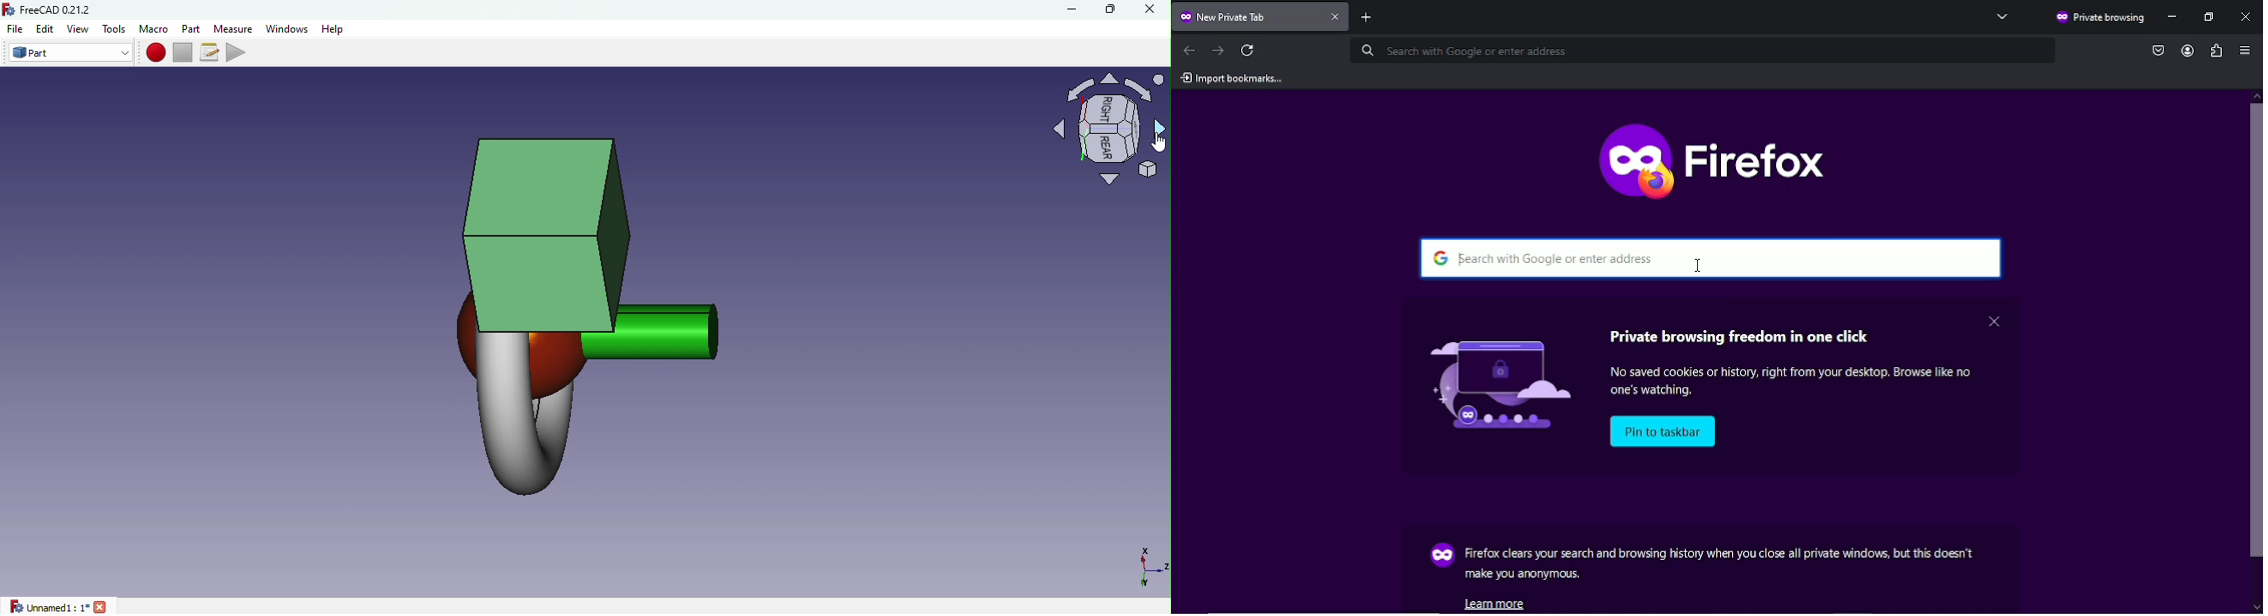  Describe the element at coordinates (1665, 432) in the screenshot. I see `pin to taskbar` at that location.